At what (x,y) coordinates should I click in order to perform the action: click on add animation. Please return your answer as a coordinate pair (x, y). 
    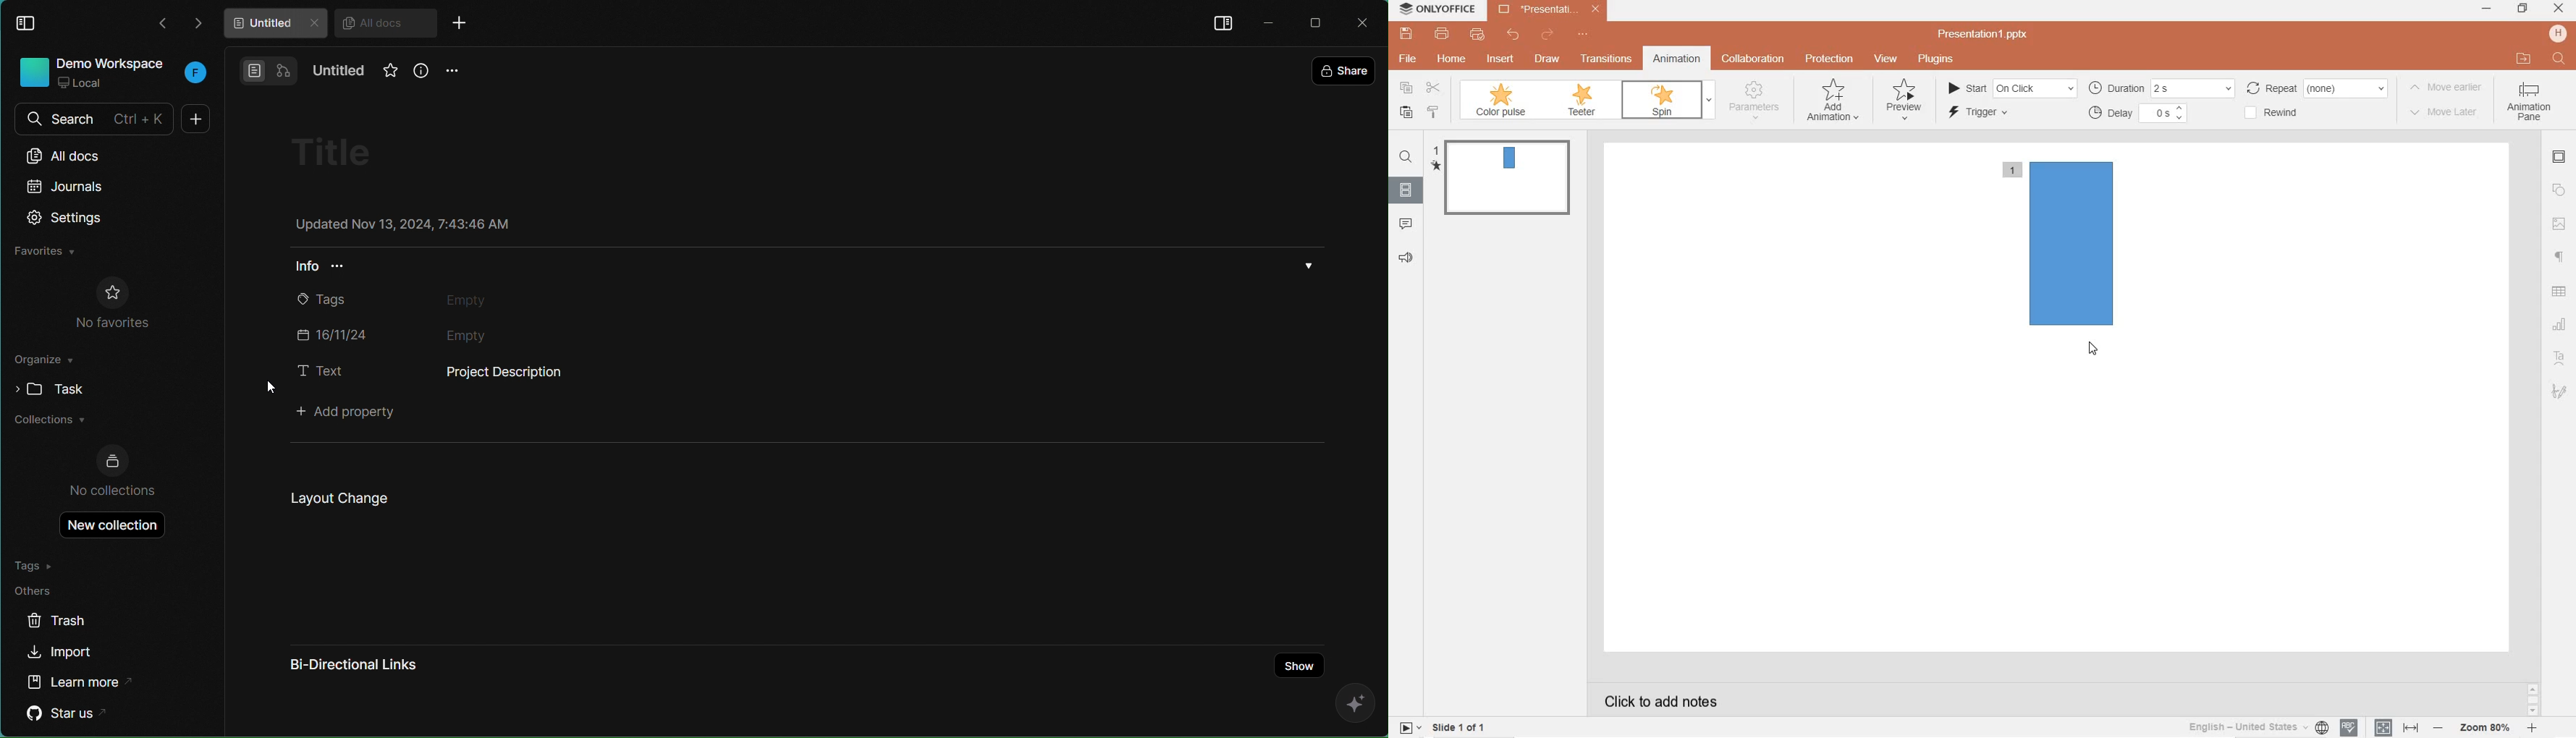
    Looking at the image, I should click on (1834, 100).